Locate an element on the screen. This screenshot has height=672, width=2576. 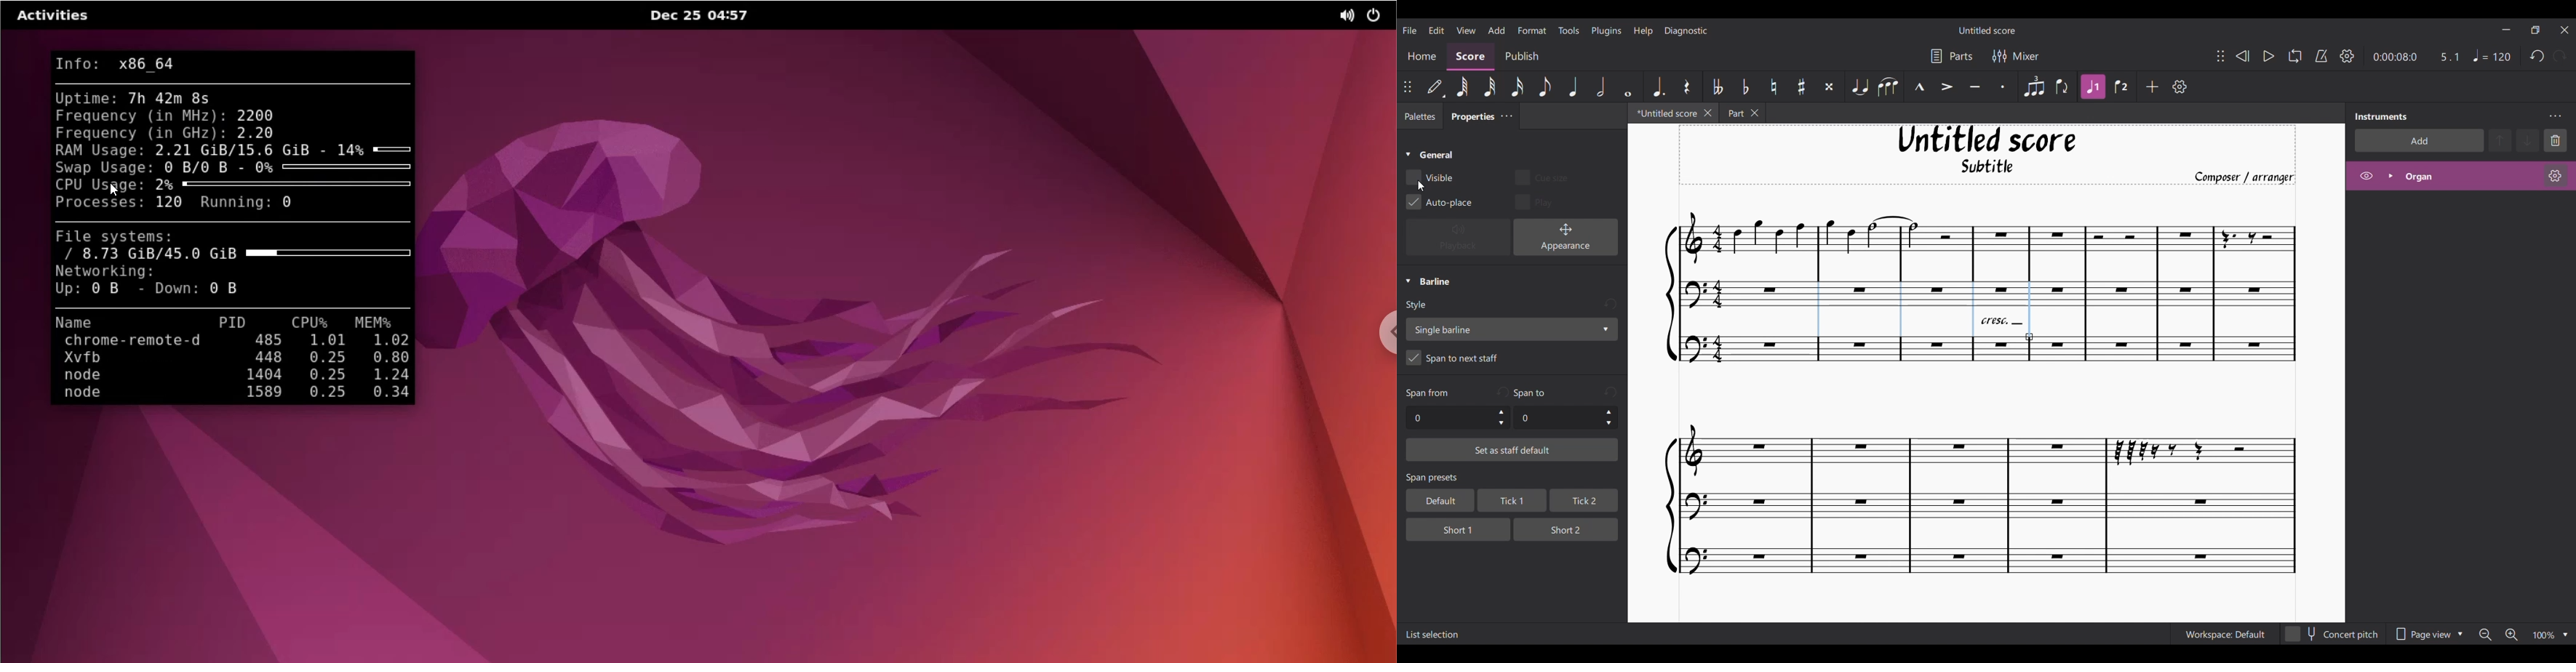
Zoom out is located at coordinates (2485, 635).